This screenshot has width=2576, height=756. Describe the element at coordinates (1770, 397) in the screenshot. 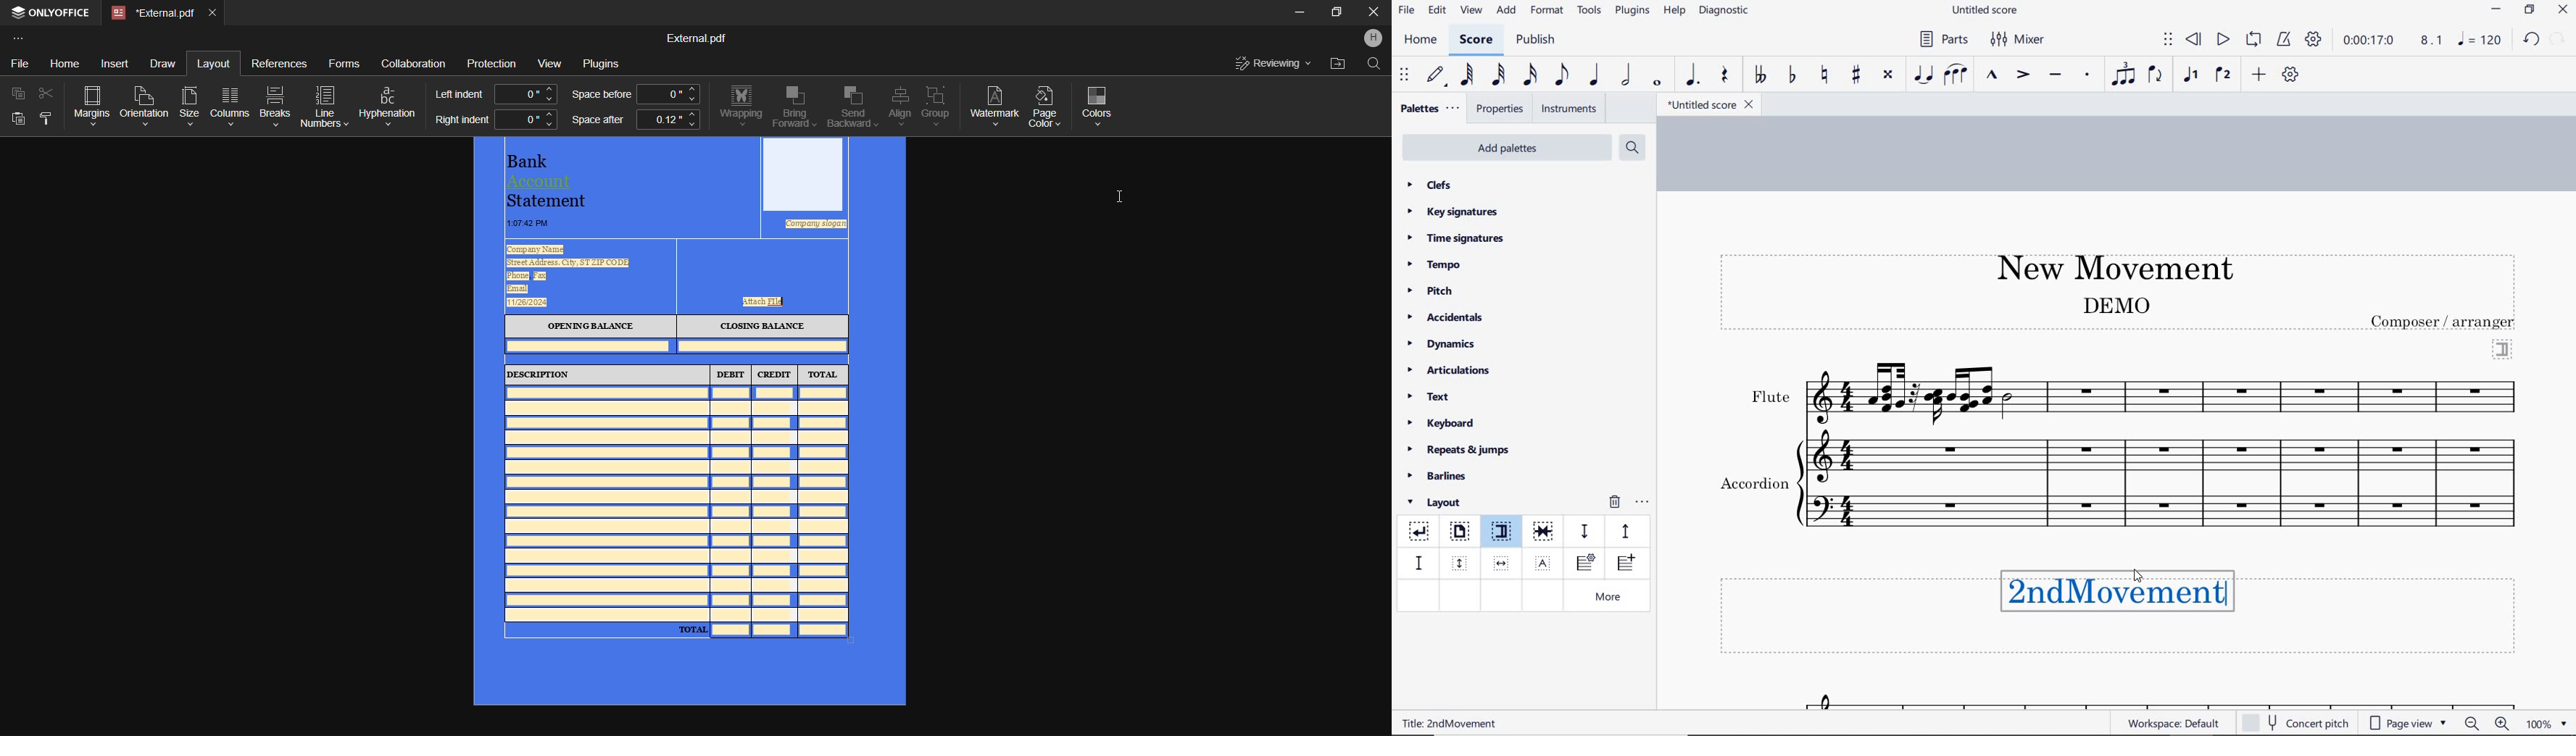

I see `text` at that location.